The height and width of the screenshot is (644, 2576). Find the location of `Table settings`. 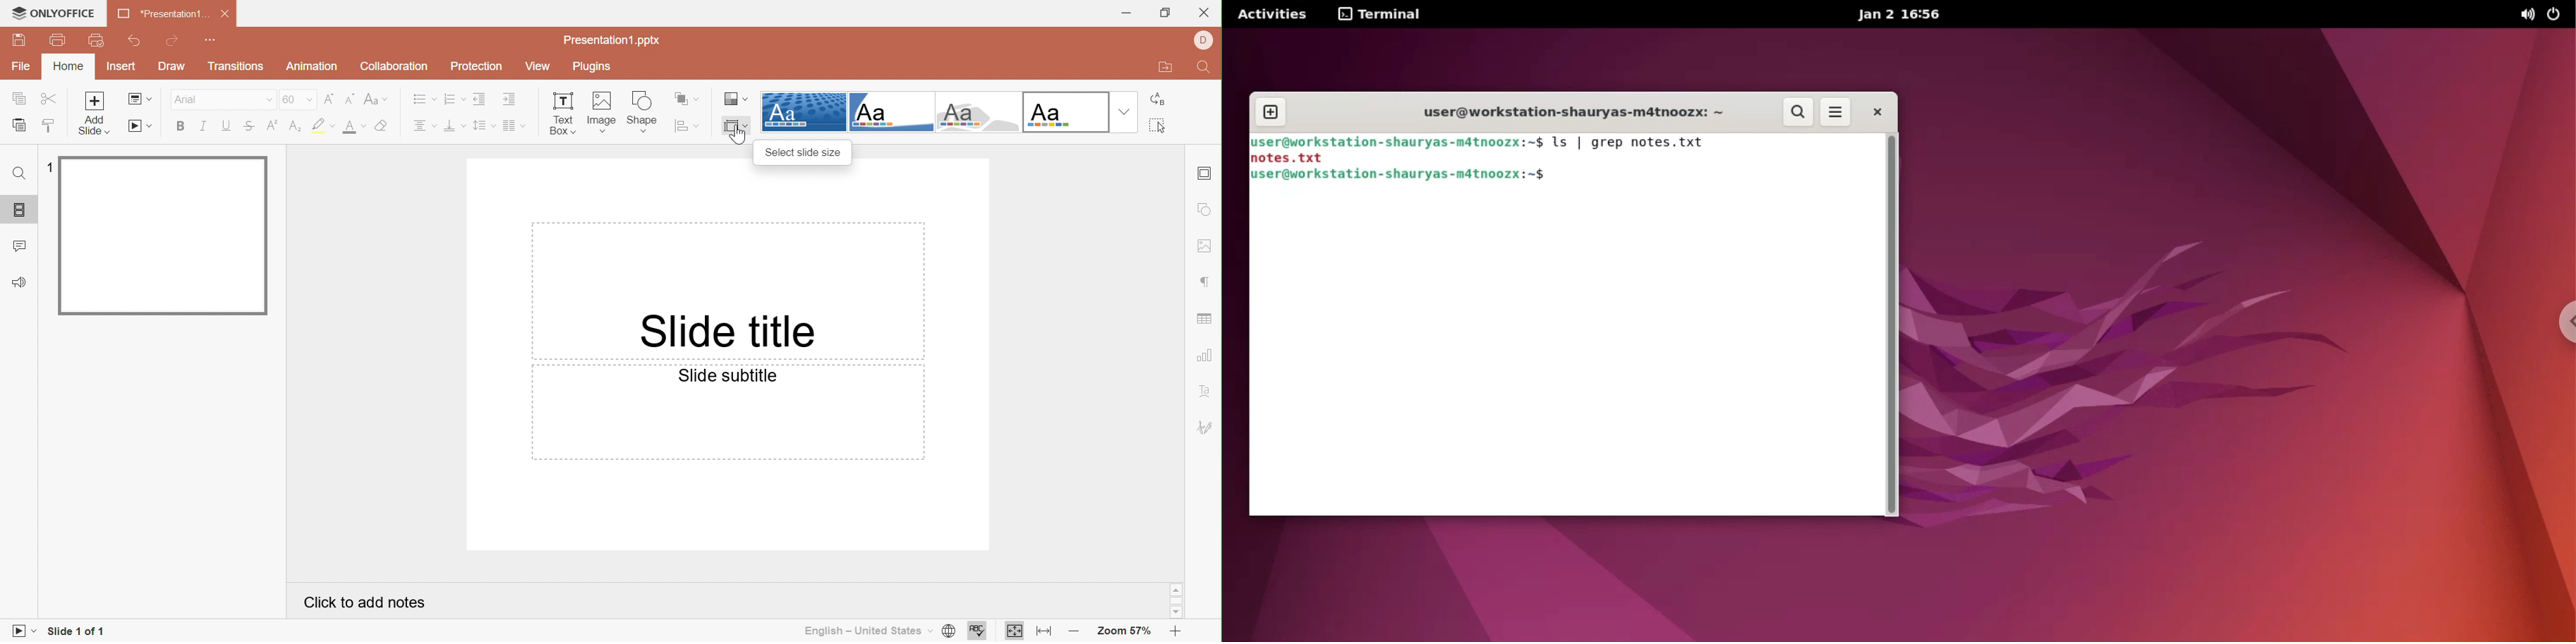

Table settings is located at coordinates (1205, 320).